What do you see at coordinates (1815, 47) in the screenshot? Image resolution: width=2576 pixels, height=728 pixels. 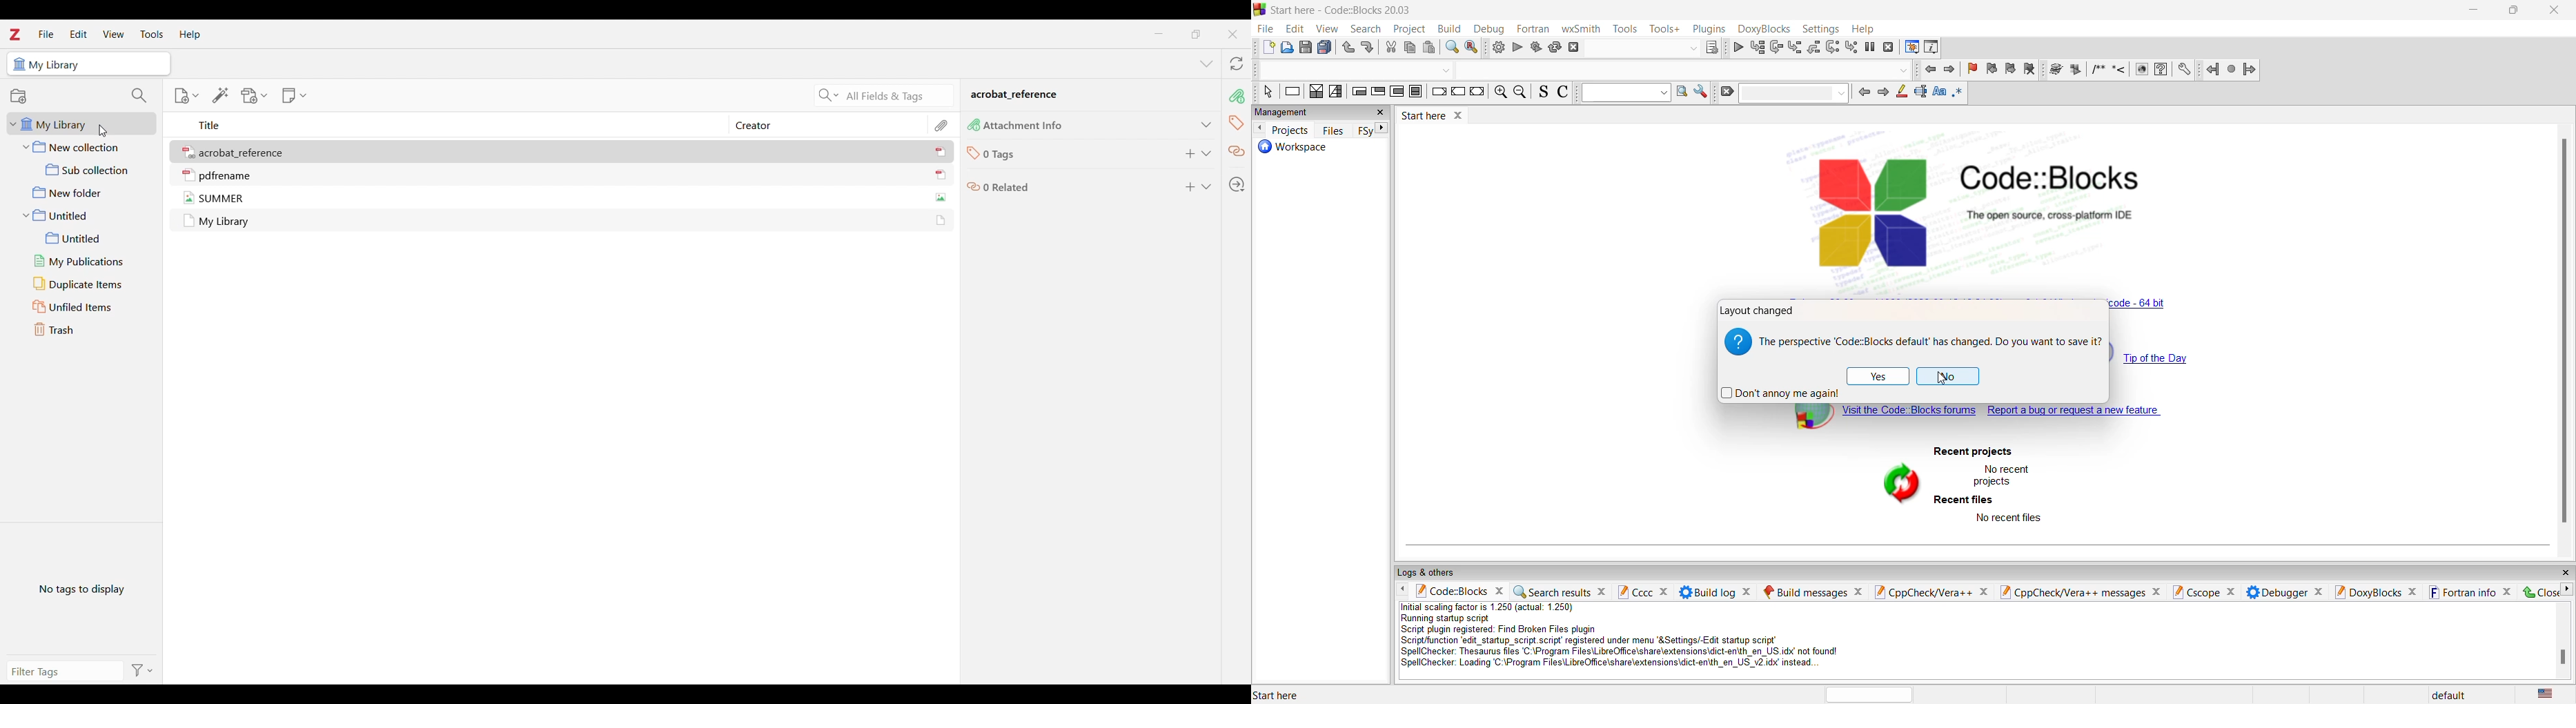 I see `step out` at bounding box center [1815, 47].